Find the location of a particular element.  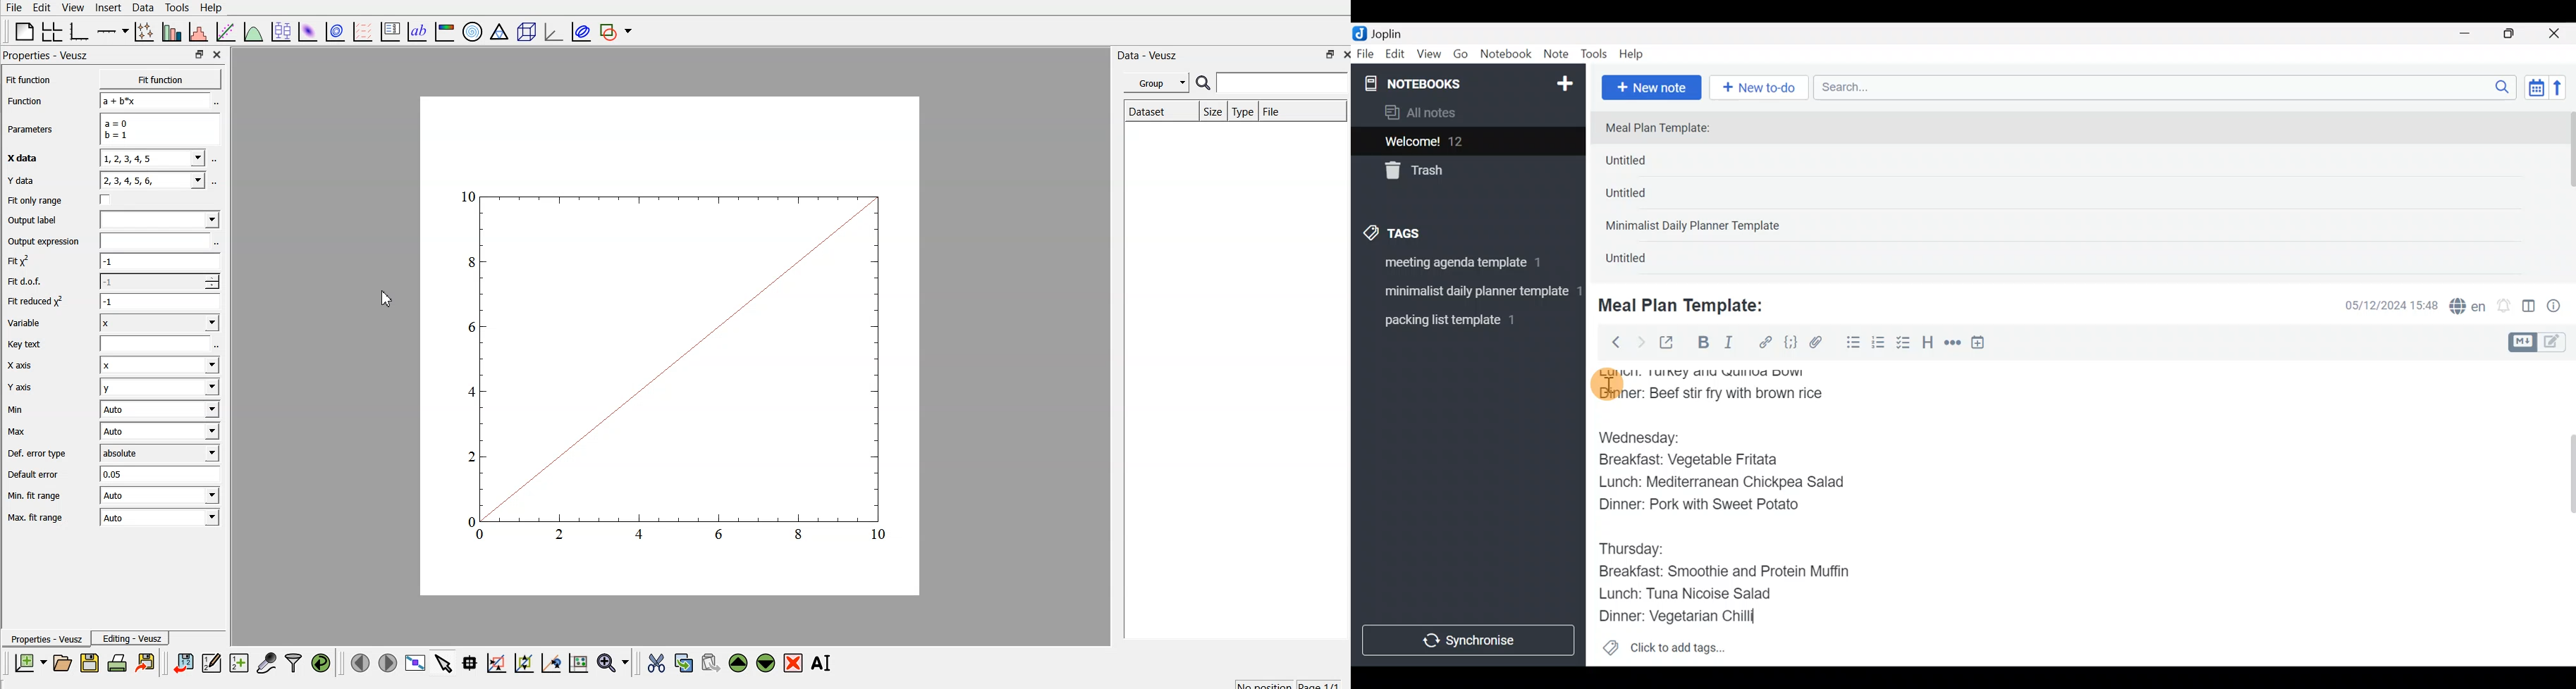

move down the selected widget is located at coordinates (766, 663).